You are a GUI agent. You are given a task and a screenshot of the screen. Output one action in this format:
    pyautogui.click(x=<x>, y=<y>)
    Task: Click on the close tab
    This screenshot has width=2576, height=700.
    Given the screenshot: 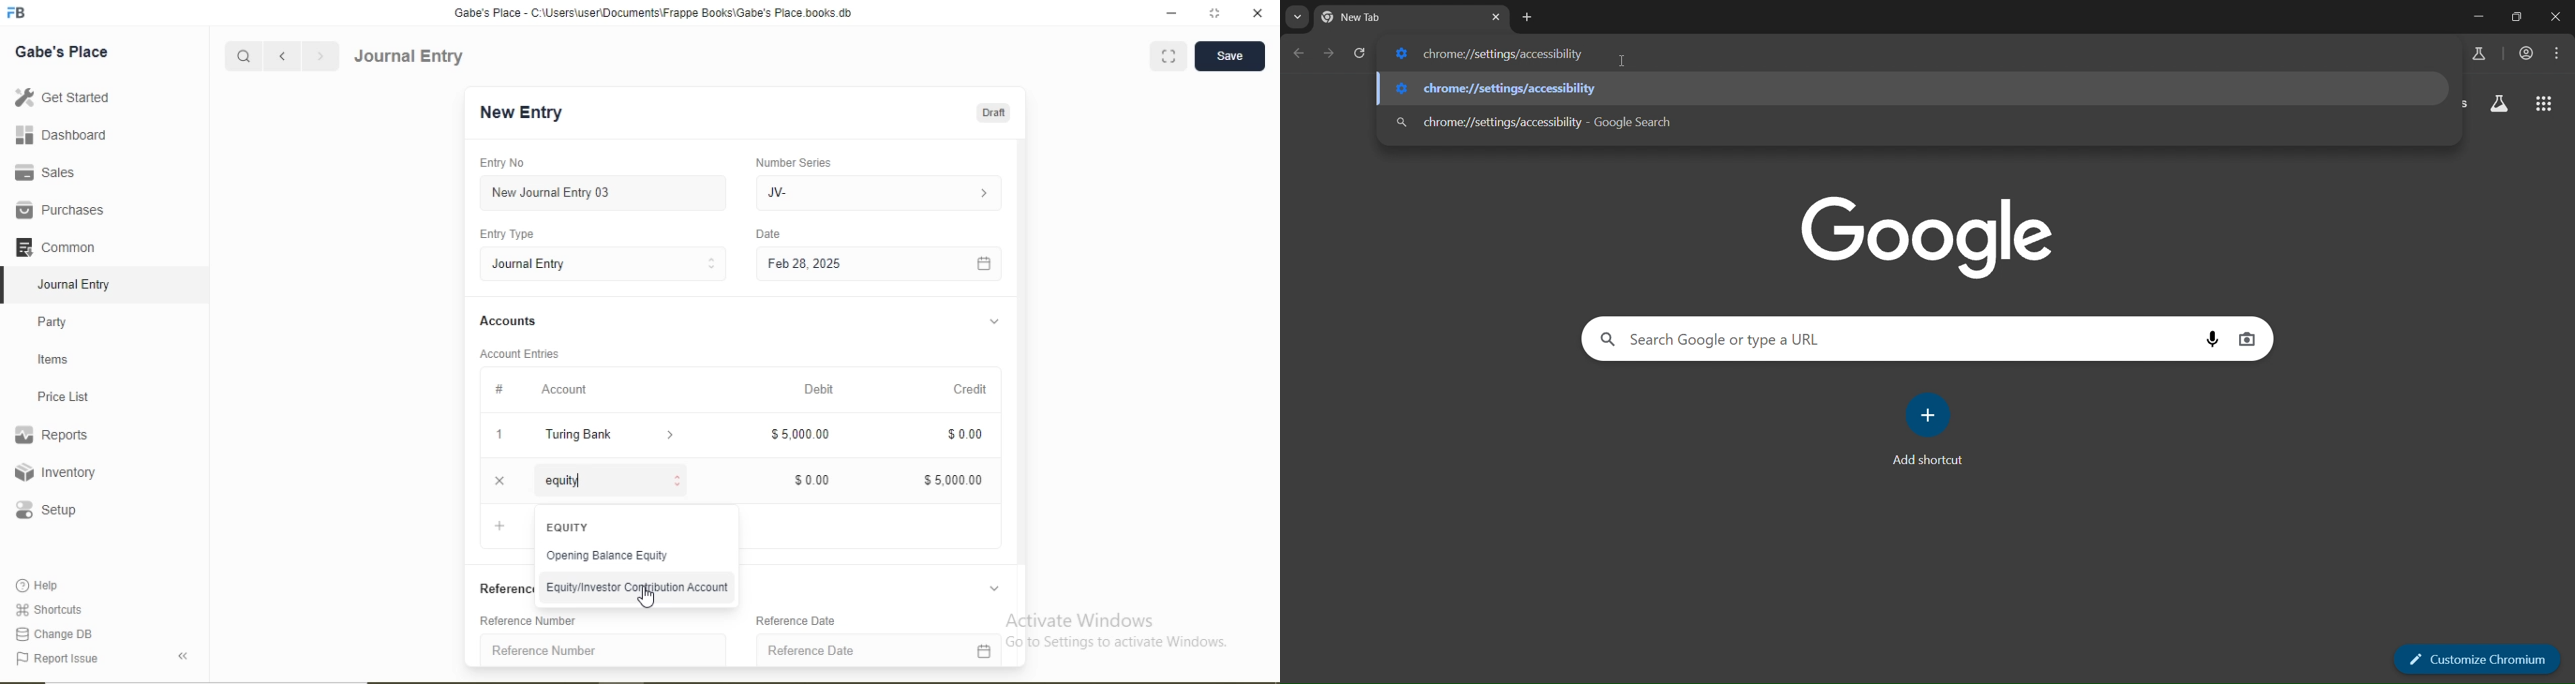 What is the action you would take?
    pyautogui.click(x=1497, y=20)
    